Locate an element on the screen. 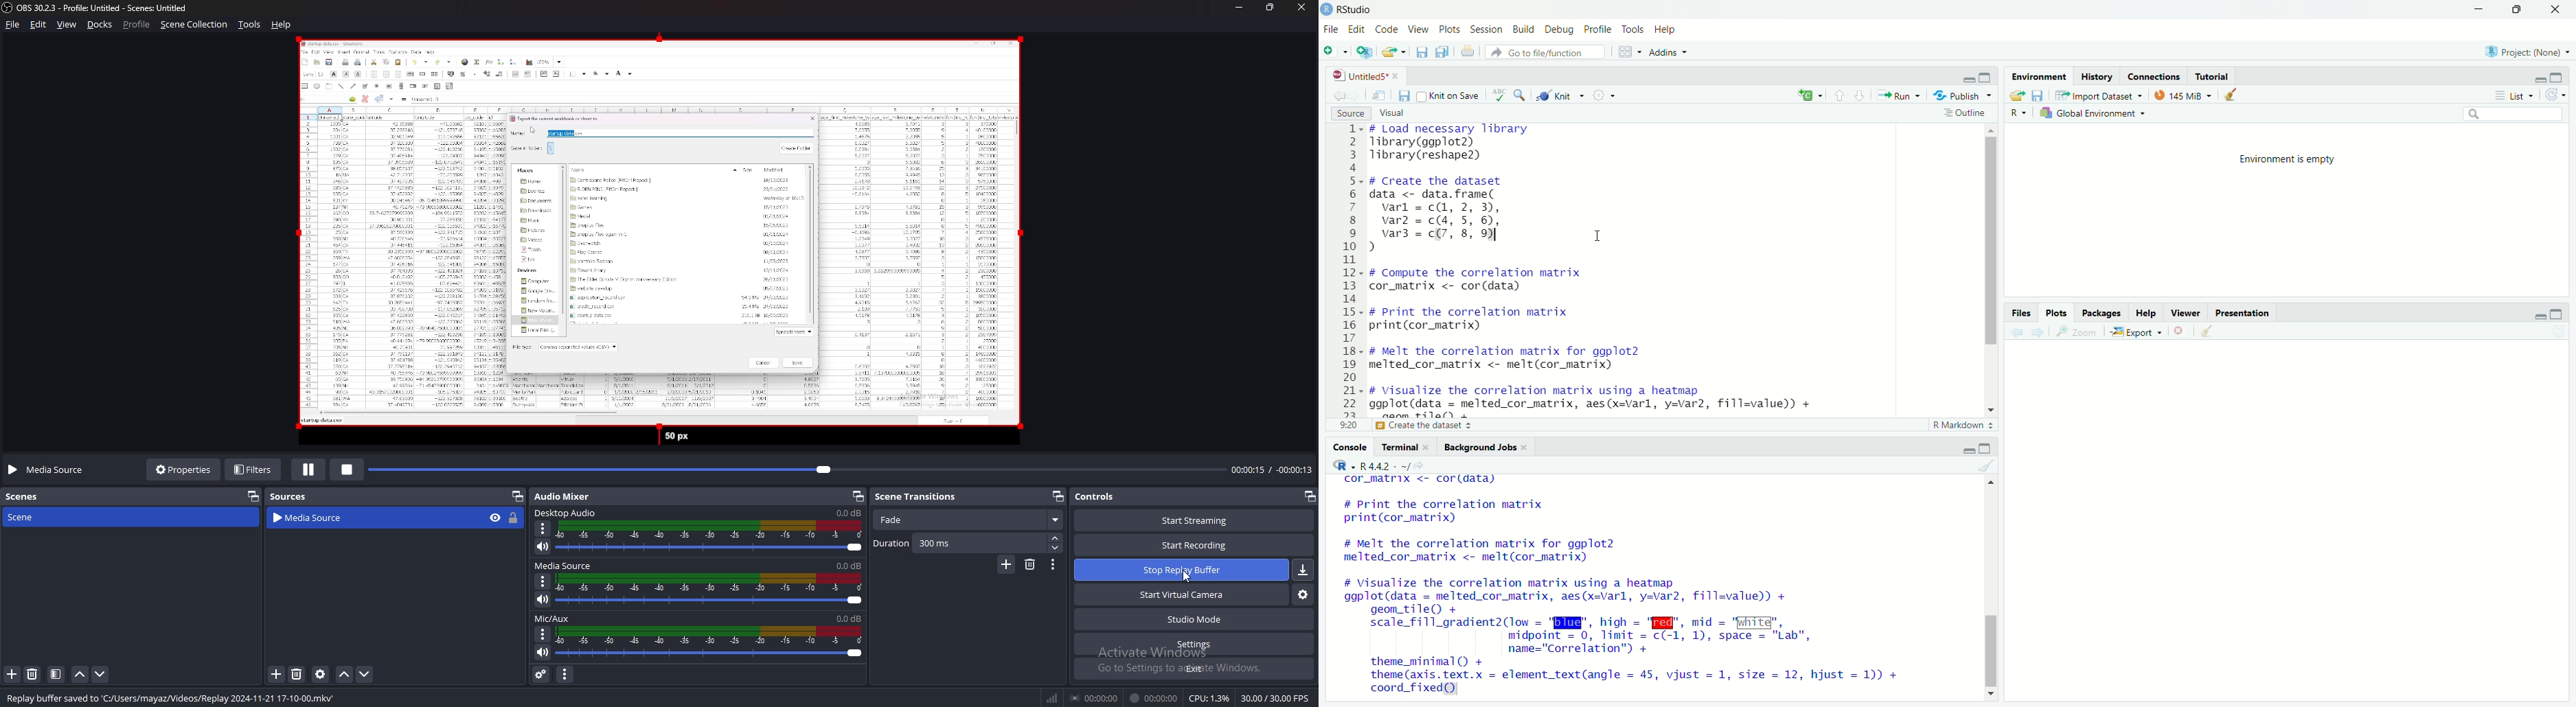 The image size is (2576, 728). clear console is located at coordinates (1989, 465).